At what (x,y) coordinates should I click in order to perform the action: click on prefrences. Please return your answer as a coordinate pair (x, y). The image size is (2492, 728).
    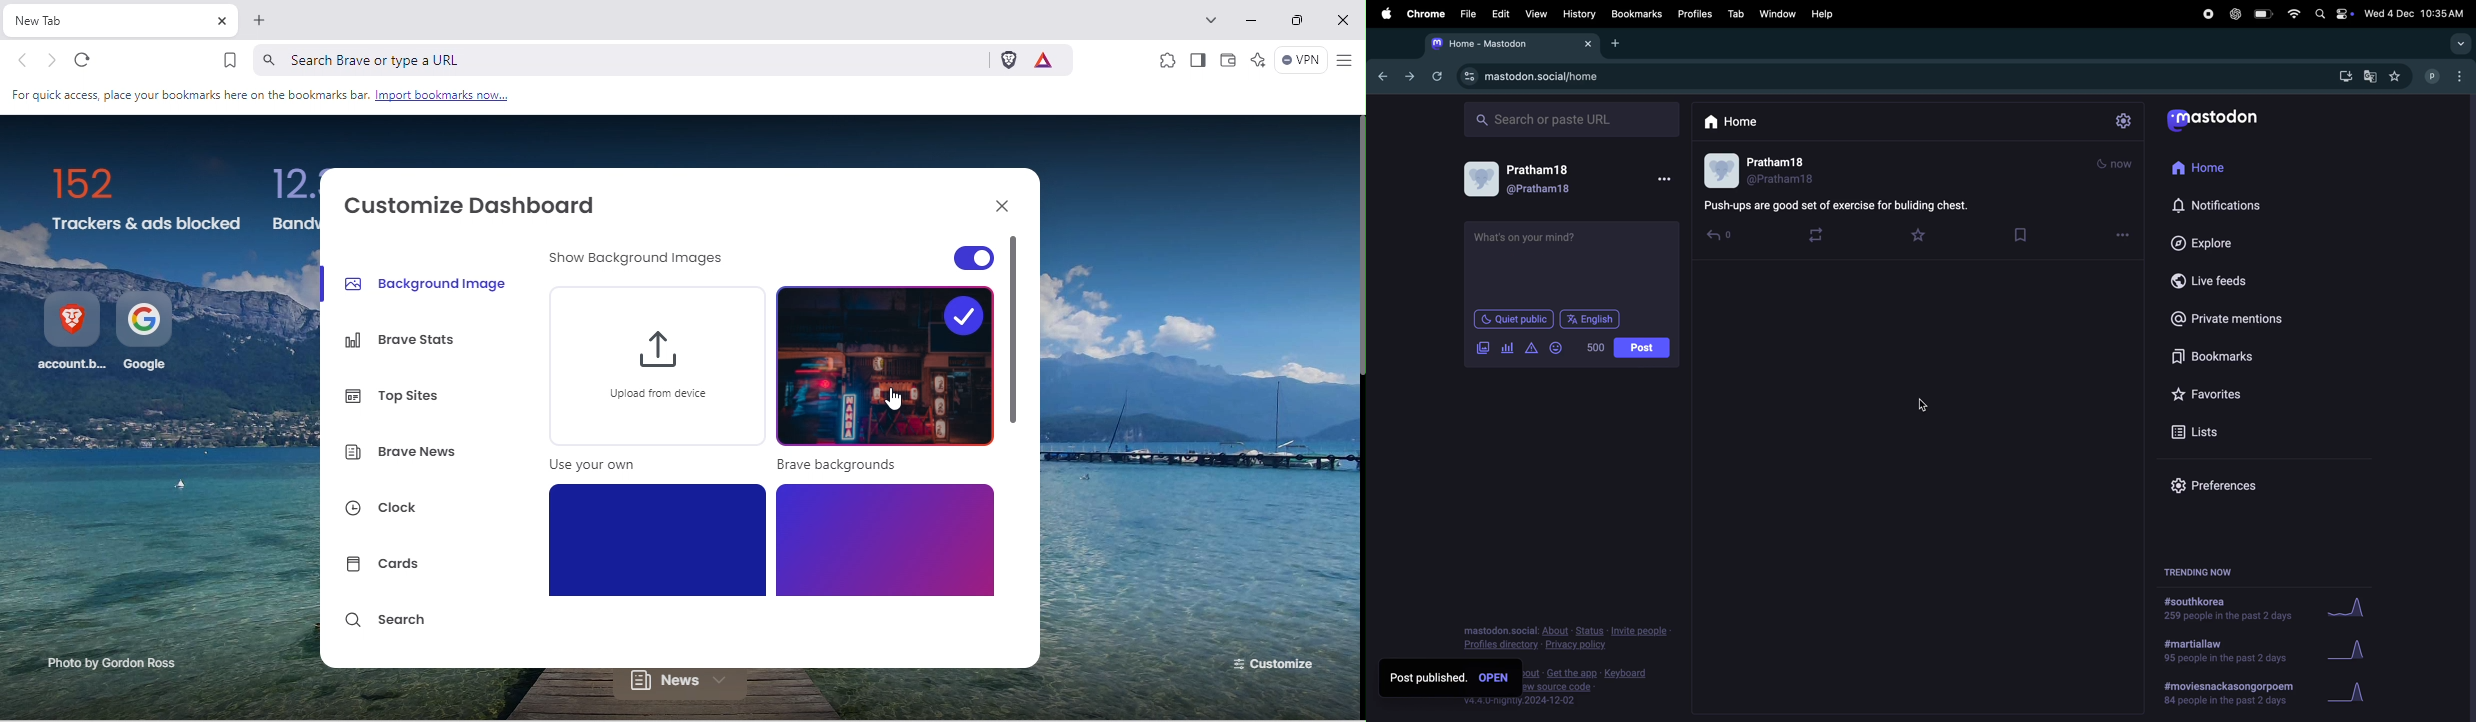
    Looking at the image, I should click on (2210, 486).